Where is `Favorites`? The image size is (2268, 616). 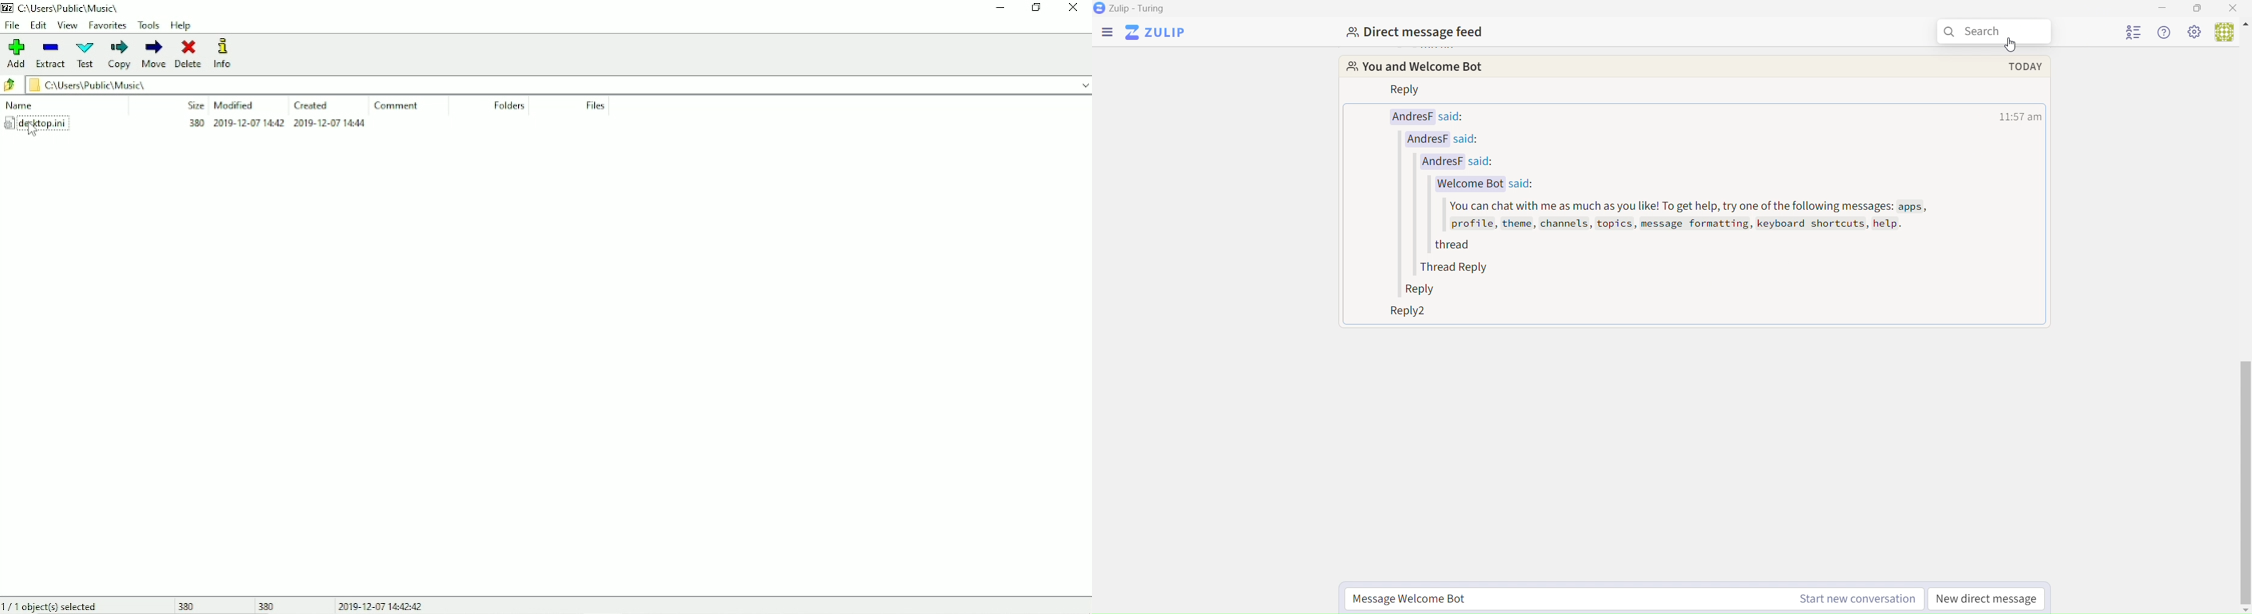 Favorites is located at coordinates (108, 25).